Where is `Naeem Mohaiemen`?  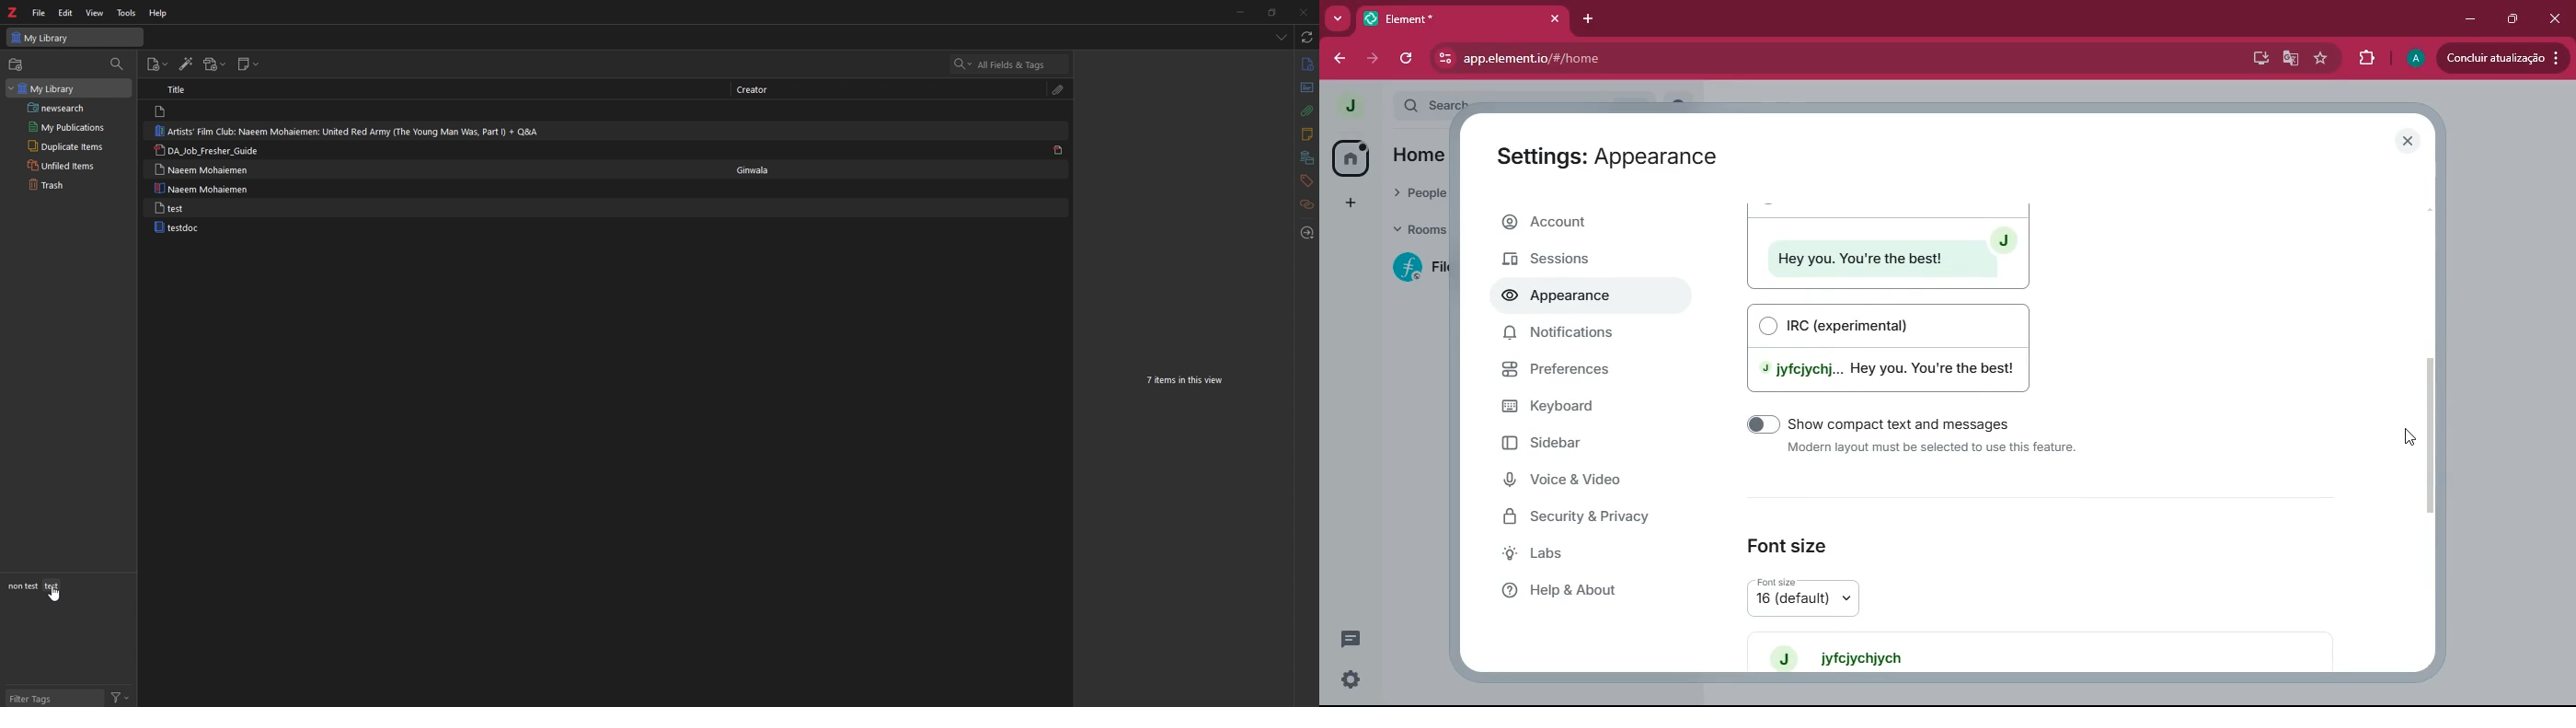 Naeem Mohaiemen is located at coordinates (201, 189).